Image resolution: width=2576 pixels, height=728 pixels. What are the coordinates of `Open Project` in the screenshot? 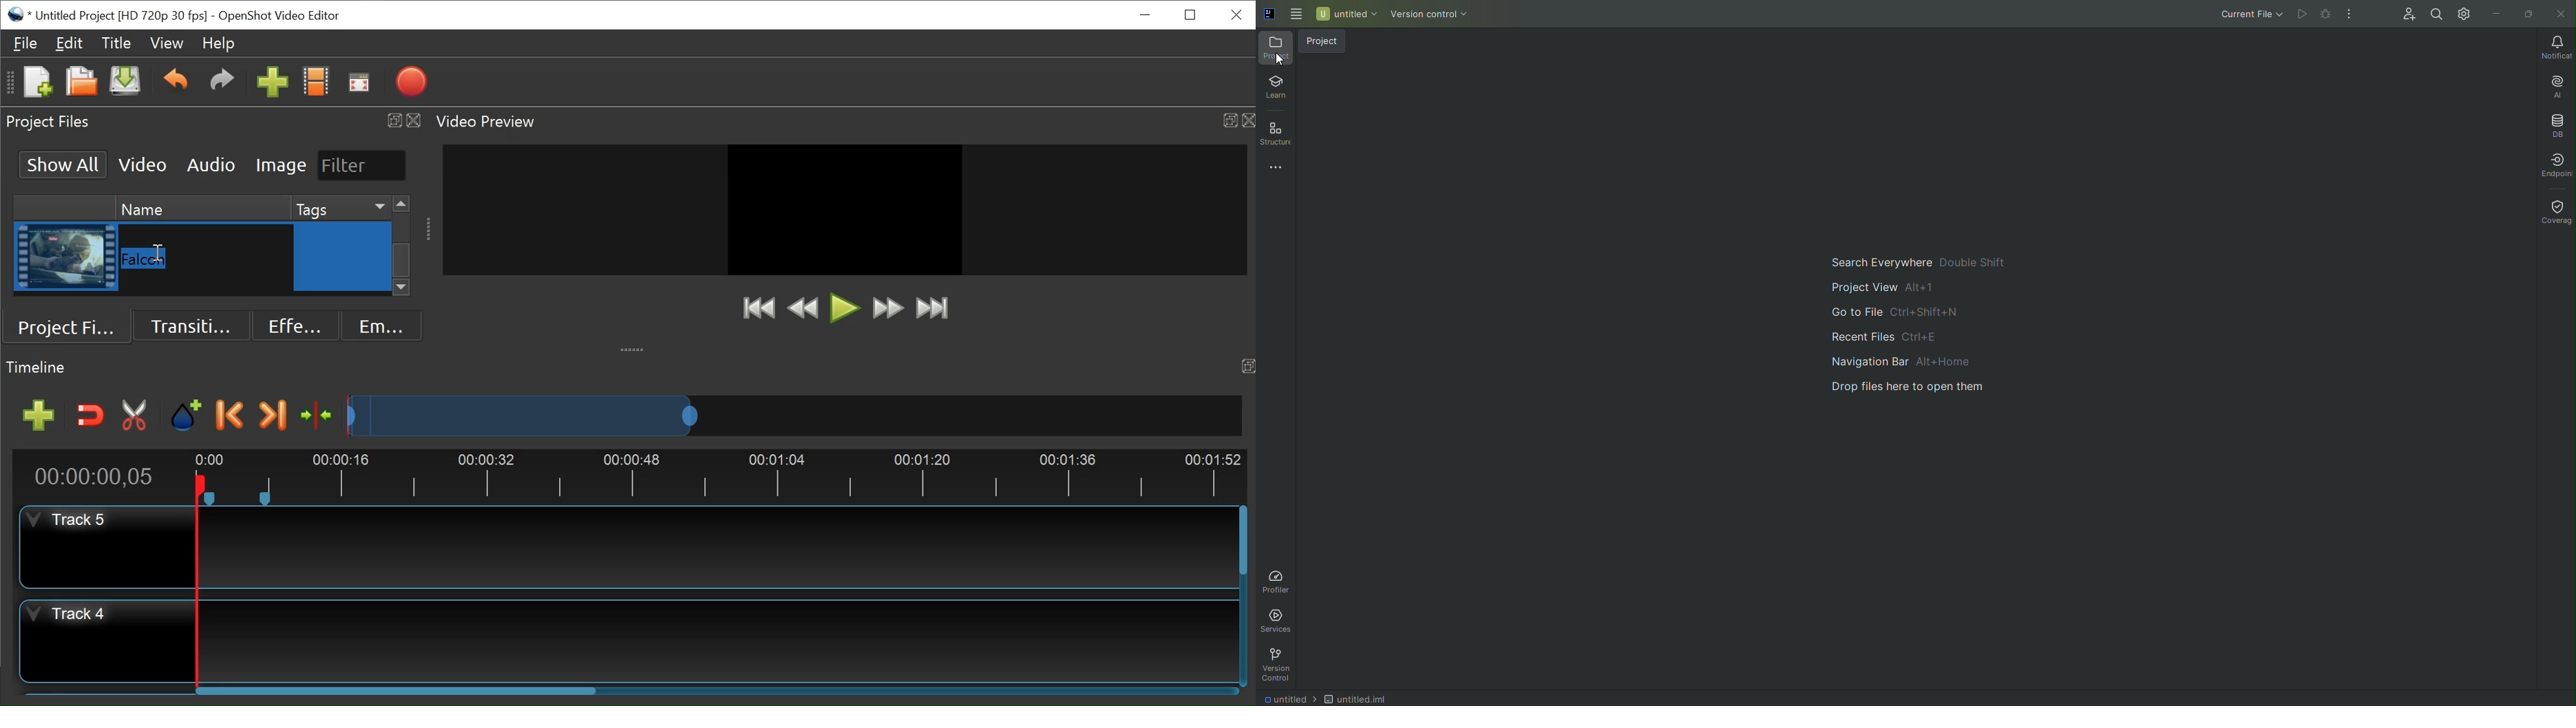 It's located at (78, 81).